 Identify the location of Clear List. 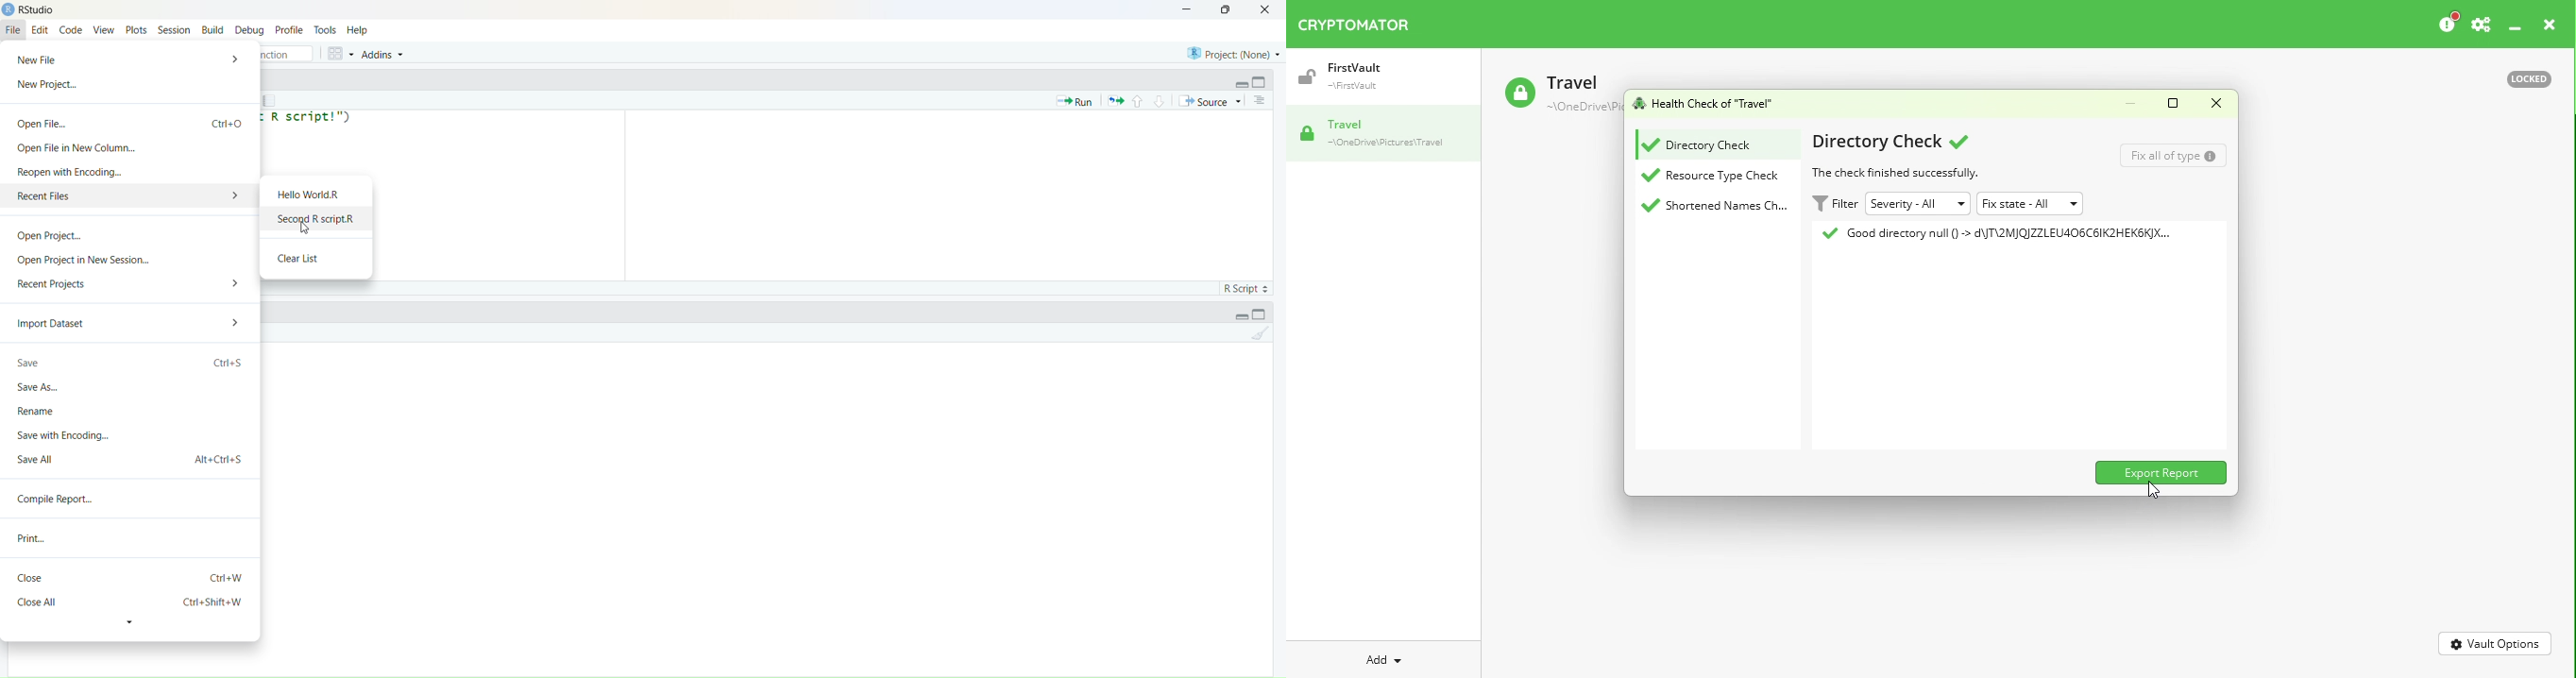
(308, 257).